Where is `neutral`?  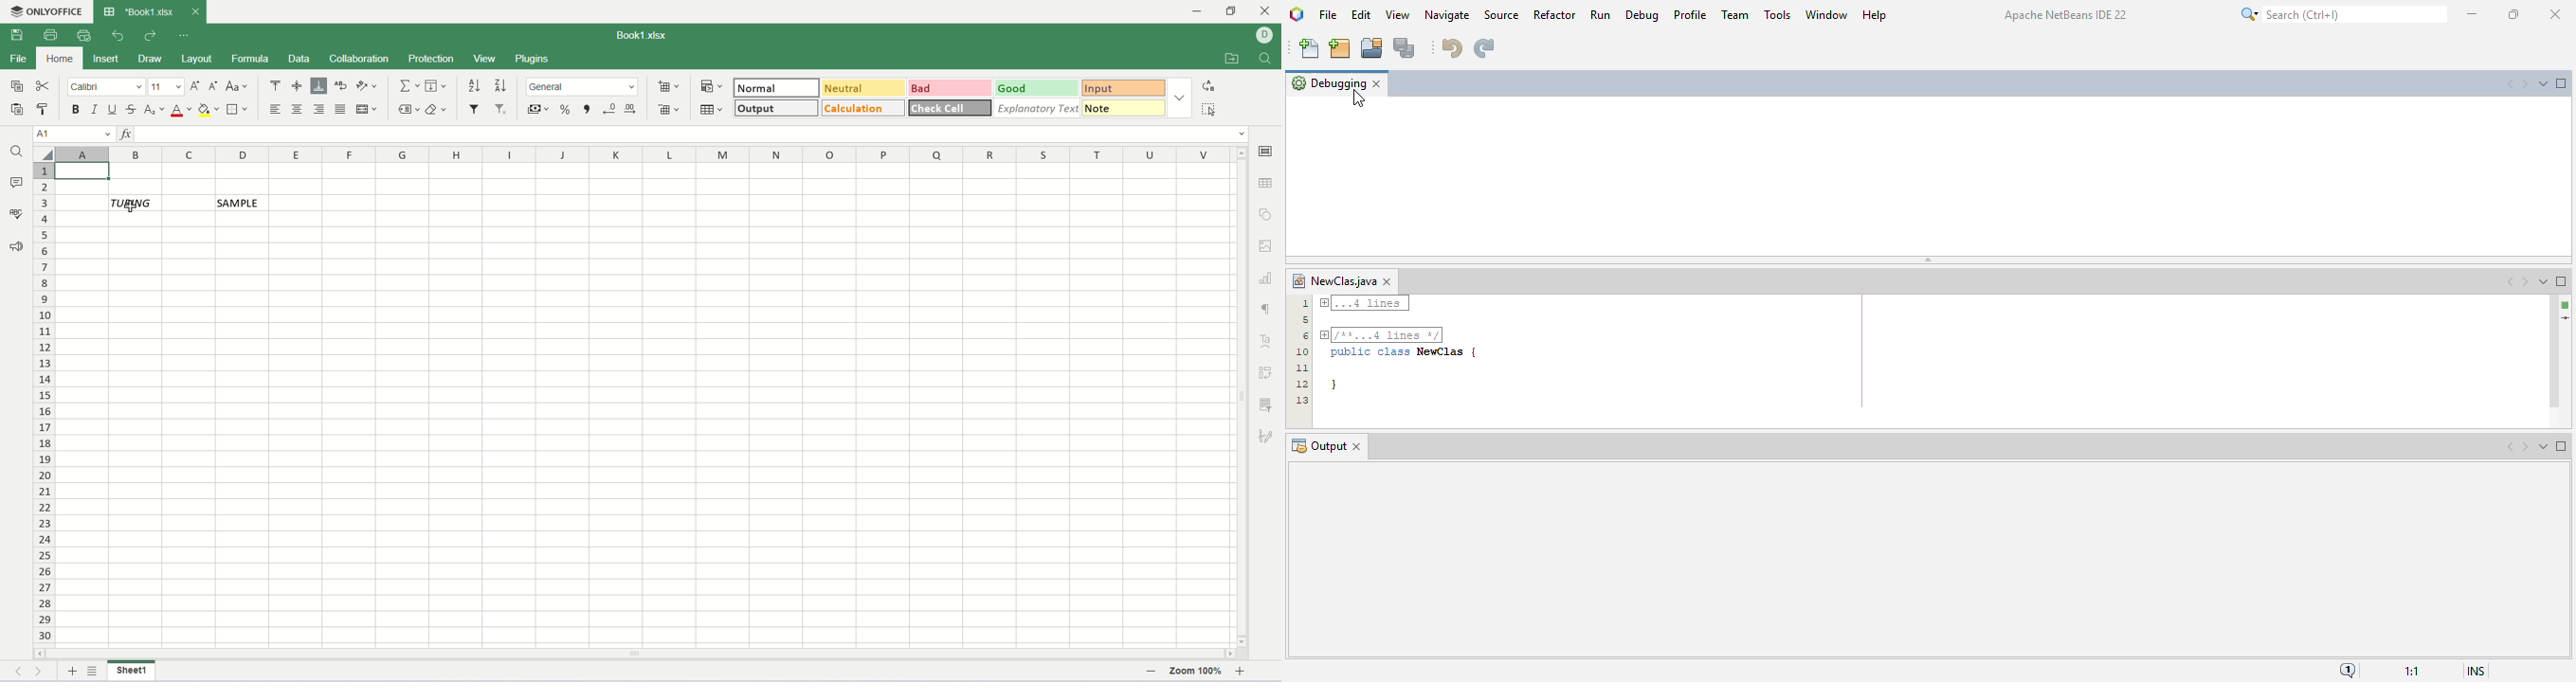
neutral is located at coordinates (863, 87).